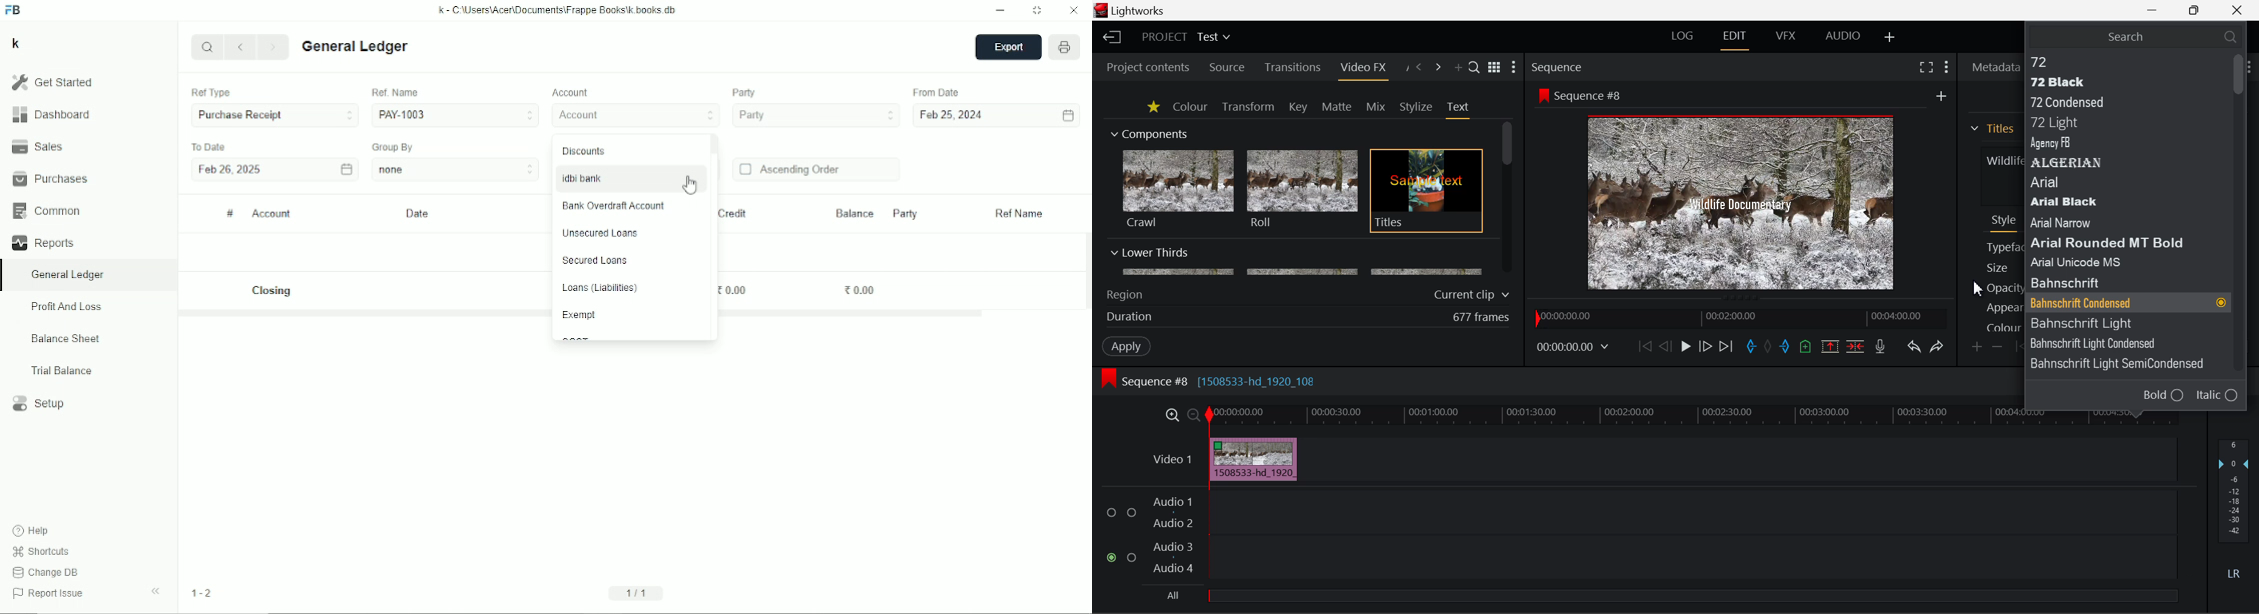 The width and height of the screenshot is (2268, 616). What do you see at coordinates (52, 82) in the screenshot?
I see `Get started` at bounding box center [52, 82].